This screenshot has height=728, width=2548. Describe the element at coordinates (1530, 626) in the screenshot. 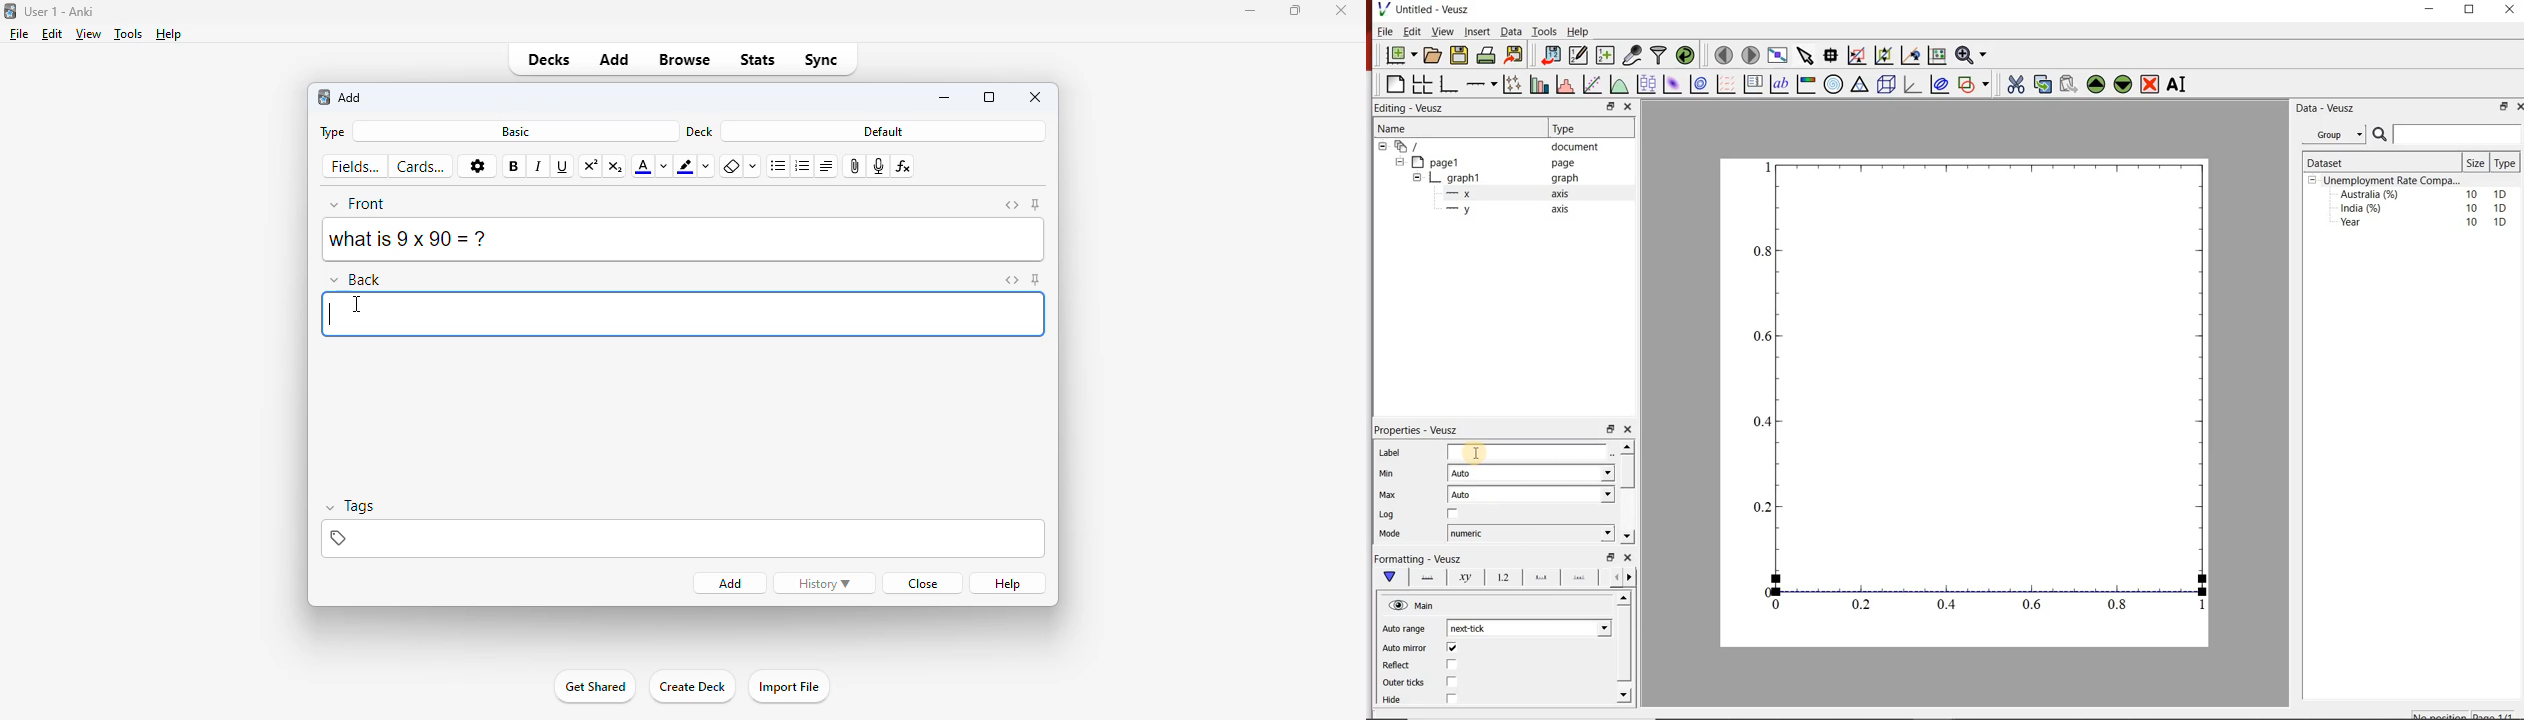

I see `next-tick` at that location.